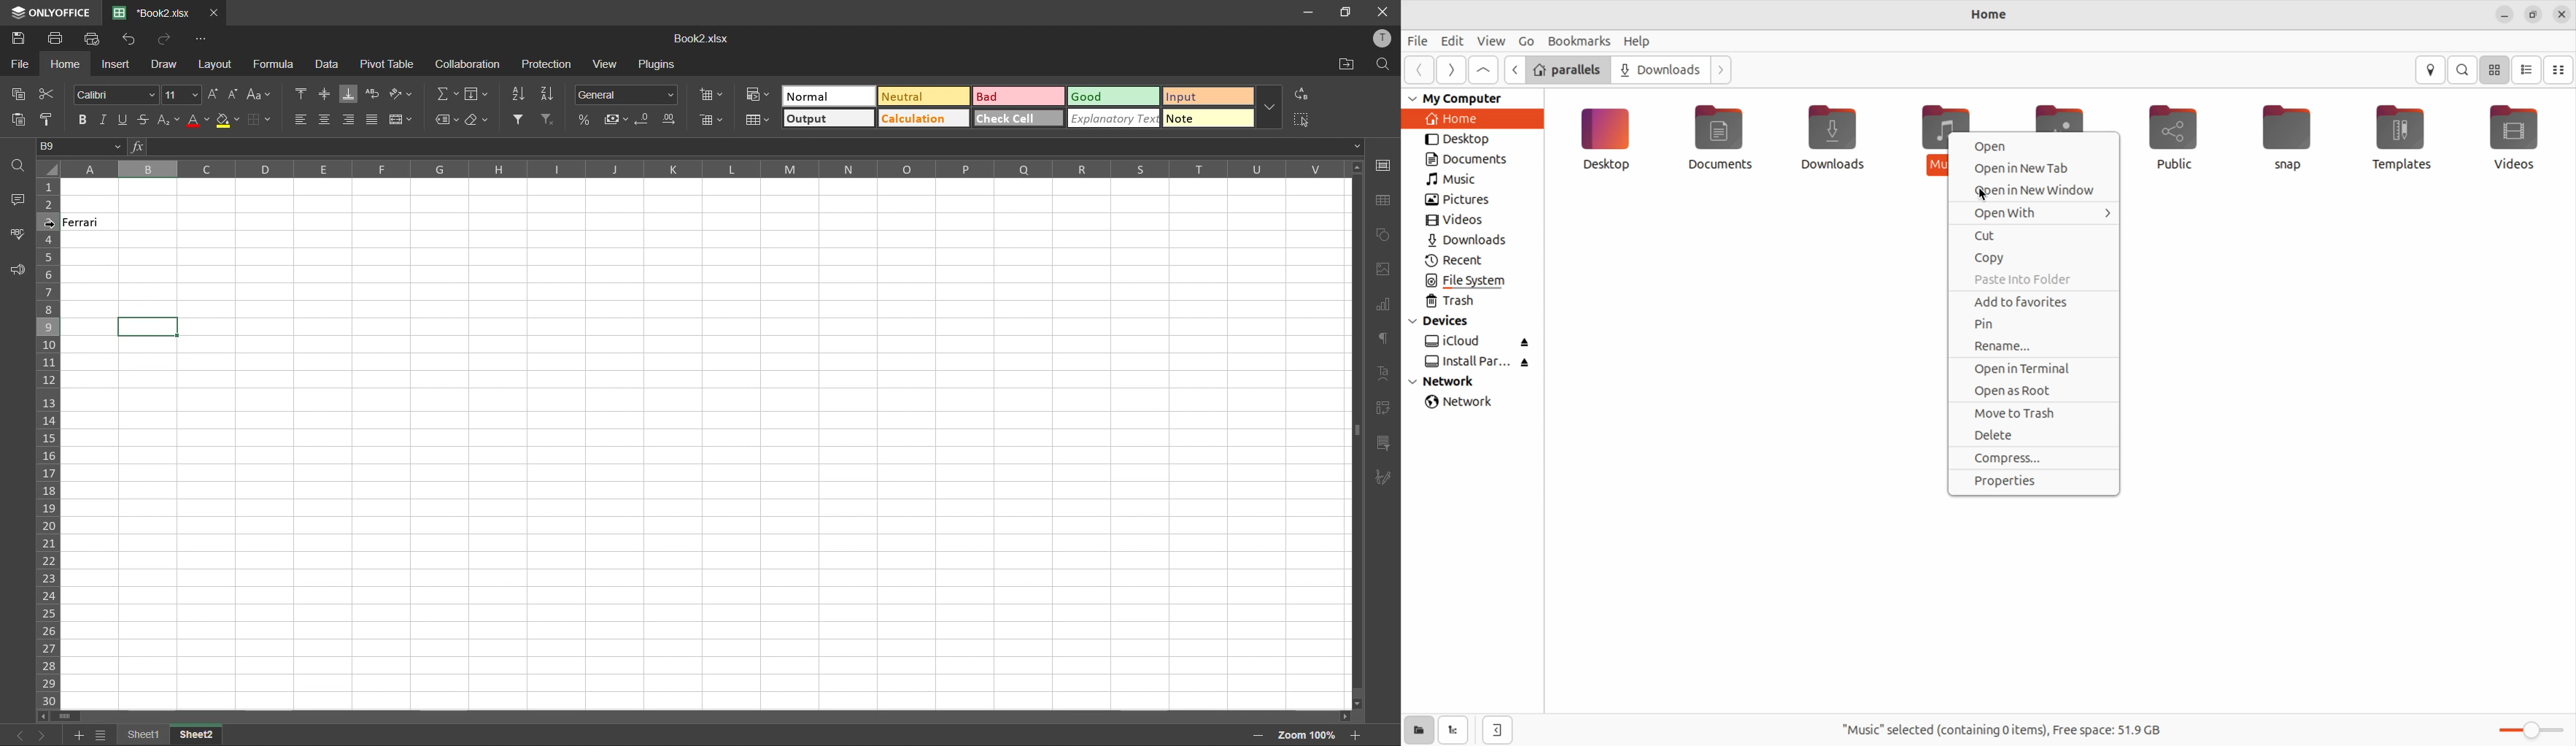 This screenshot has width=2576, height=756. Describe the element at coordinates (1386, 442) in the screenshot. I see `slicer` at that location.